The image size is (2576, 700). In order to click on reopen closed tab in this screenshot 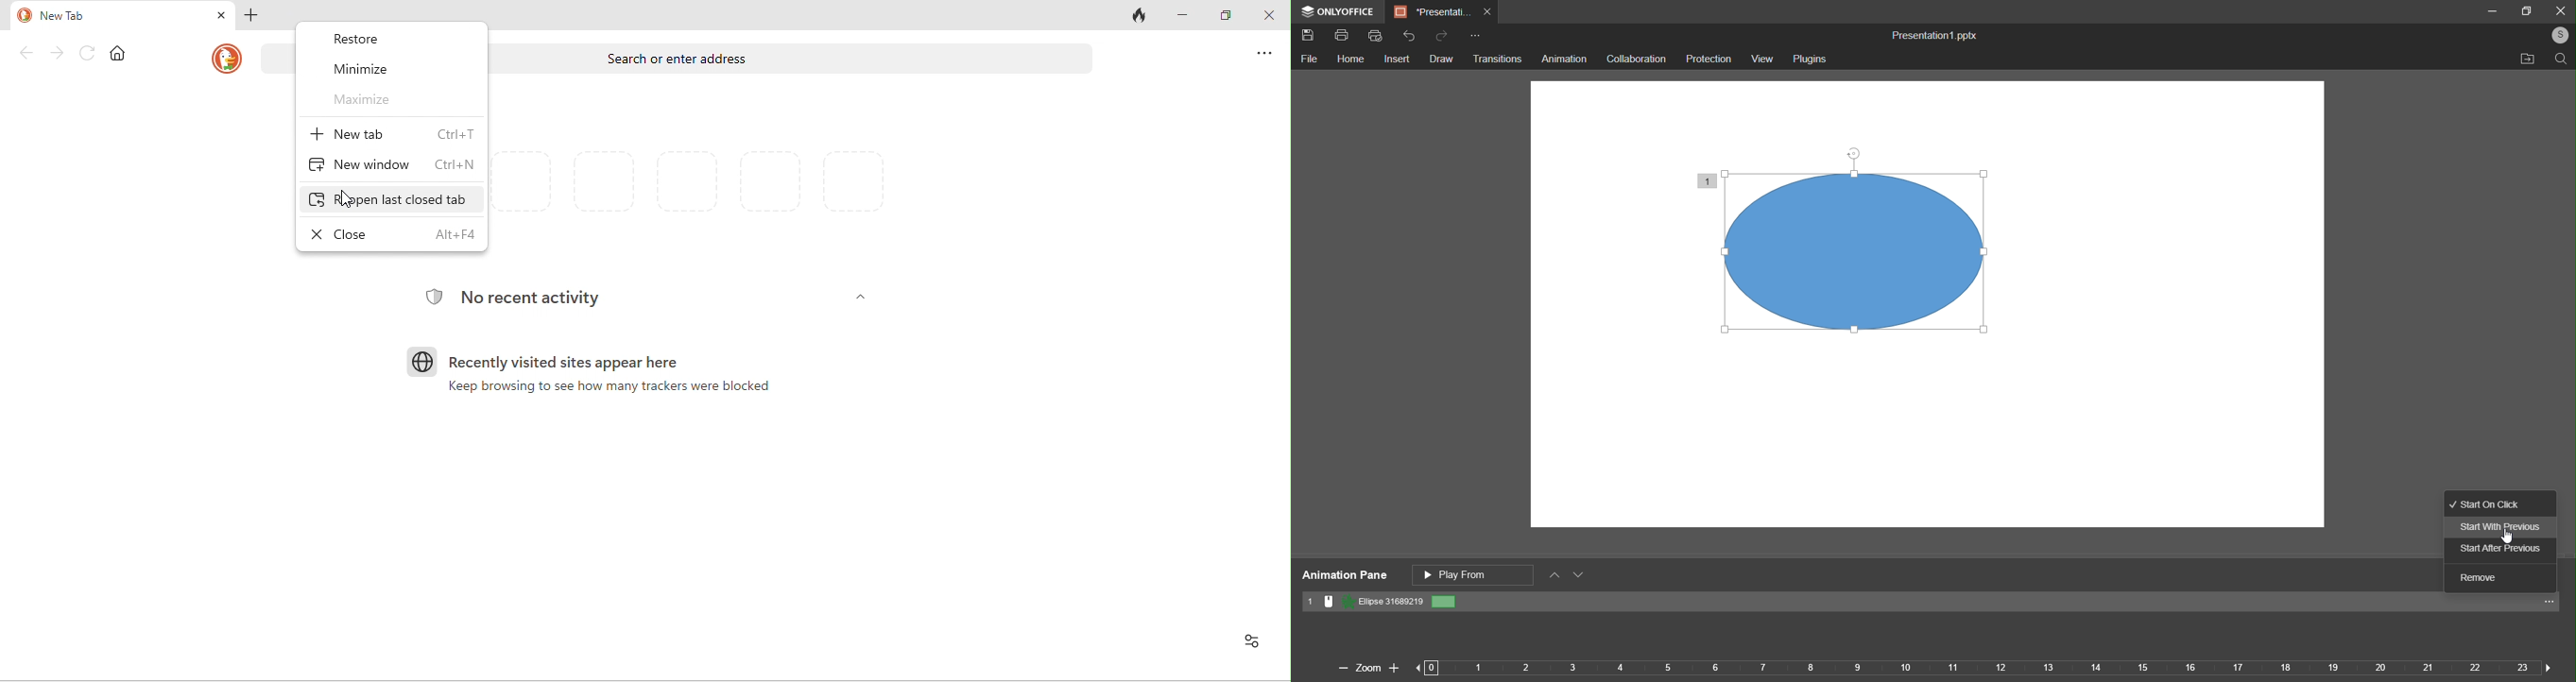, I will do `click(388, 200)`.